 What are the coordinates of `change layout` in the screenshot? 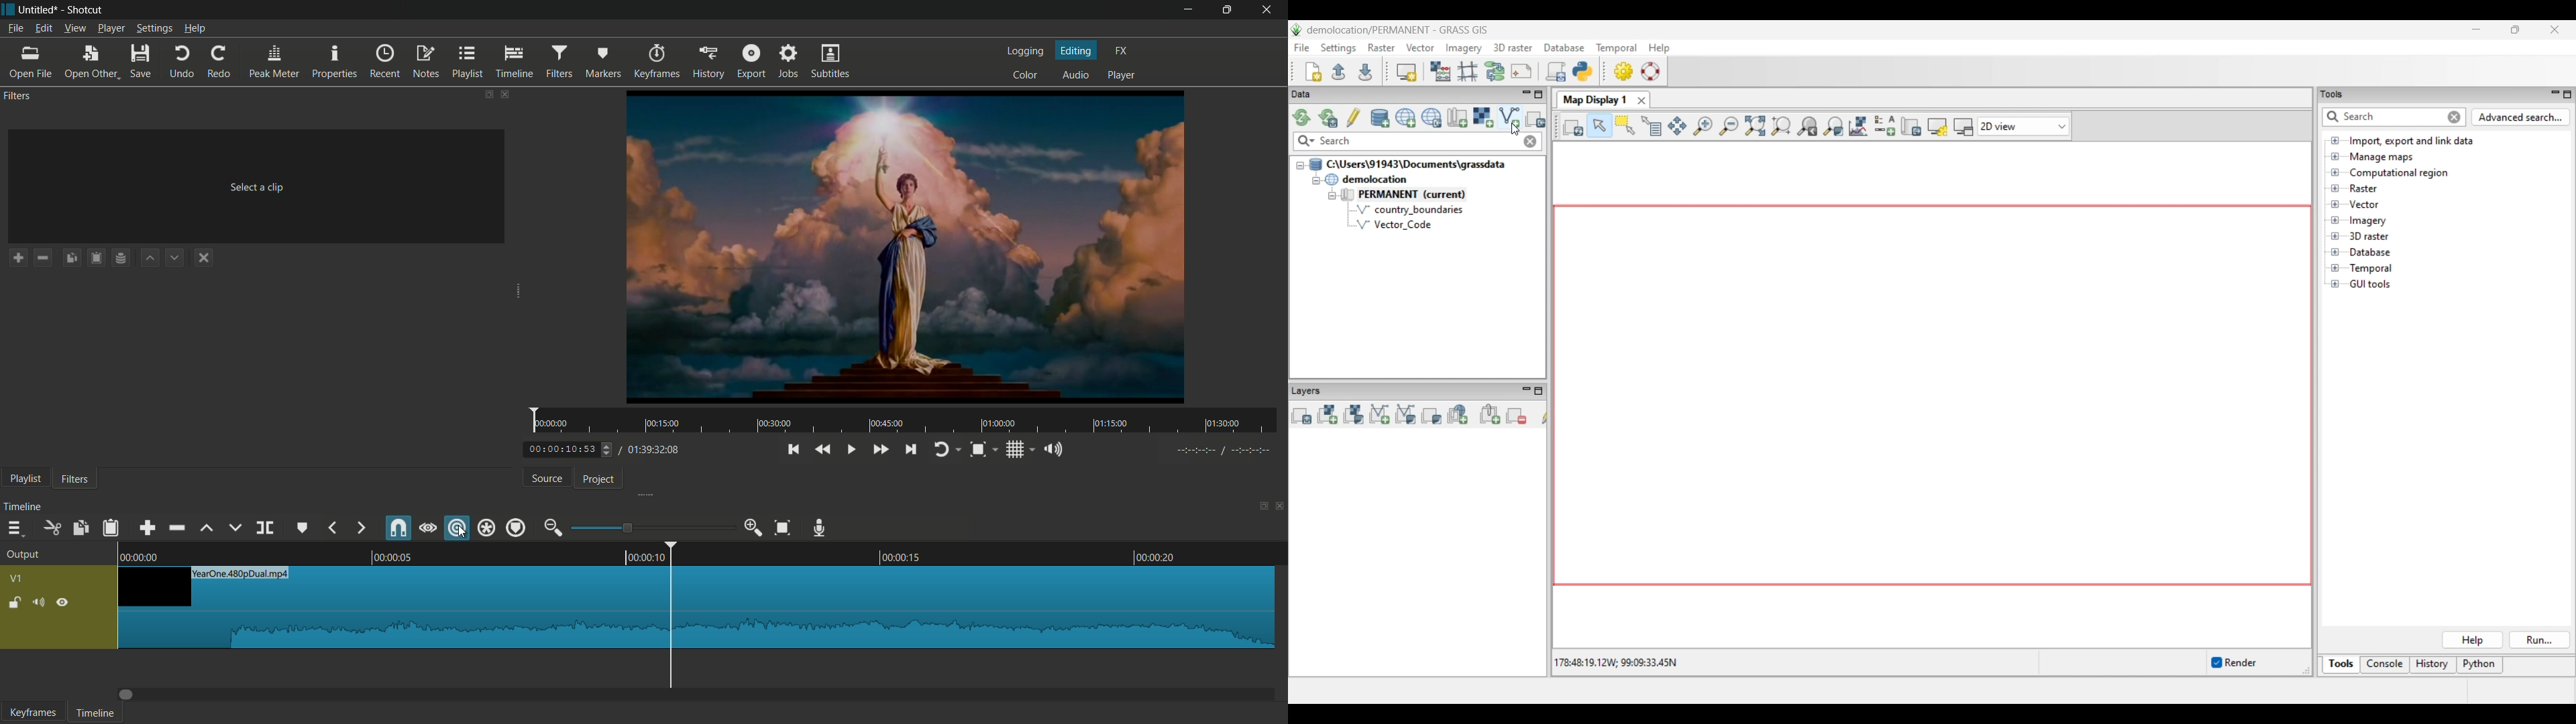 It's located at (486, 95).